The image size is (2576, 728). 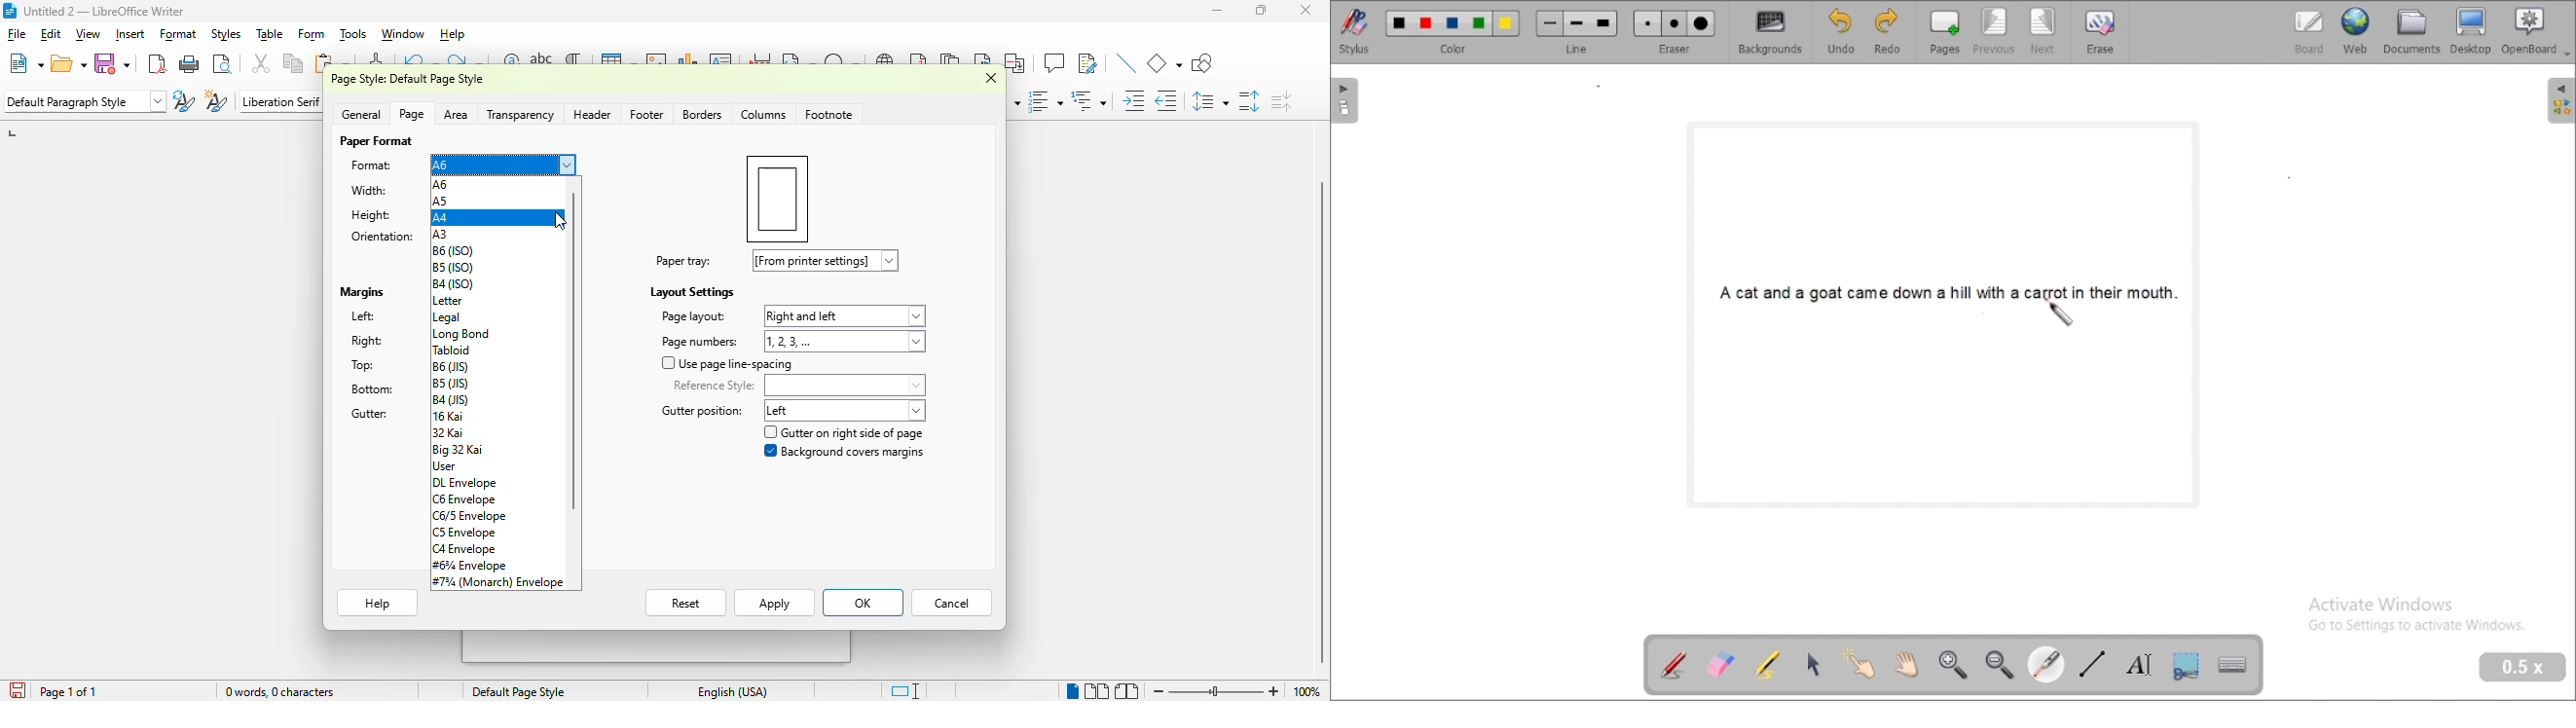 I want to click on Letter, so click(x=448, y=301).